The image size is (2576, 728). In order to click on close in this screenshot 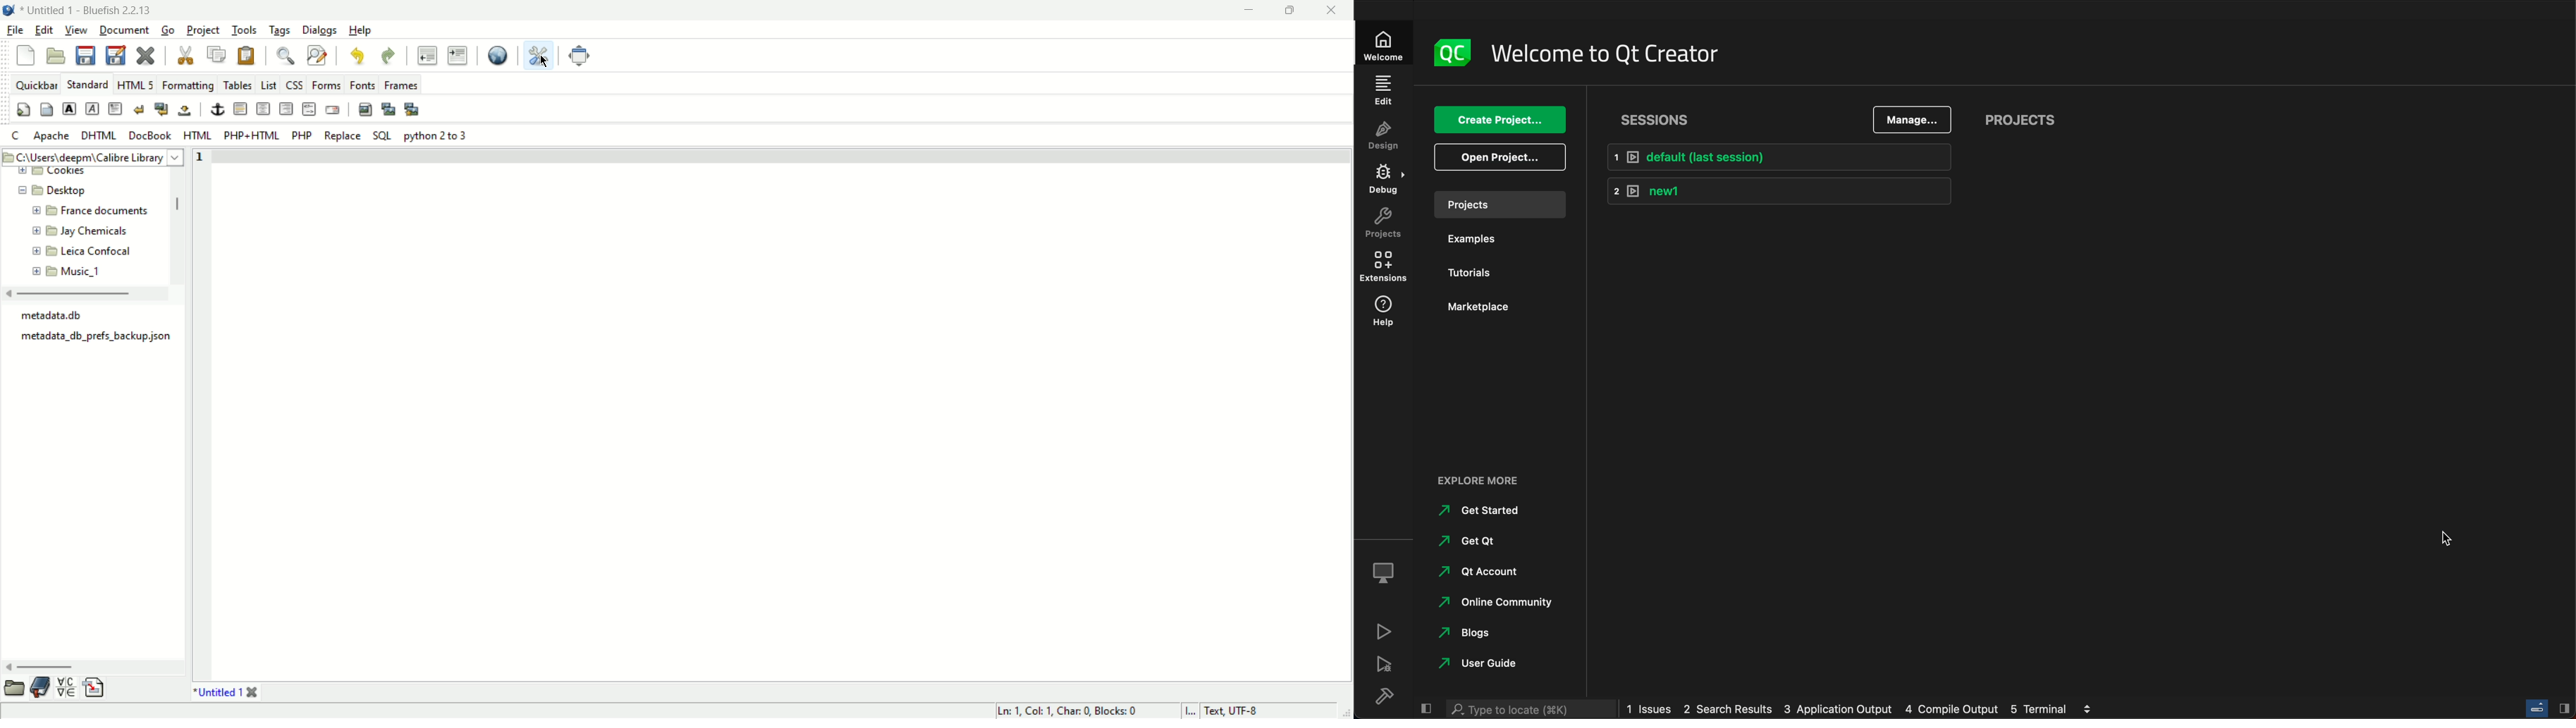, I will do `click(147, 56)`.